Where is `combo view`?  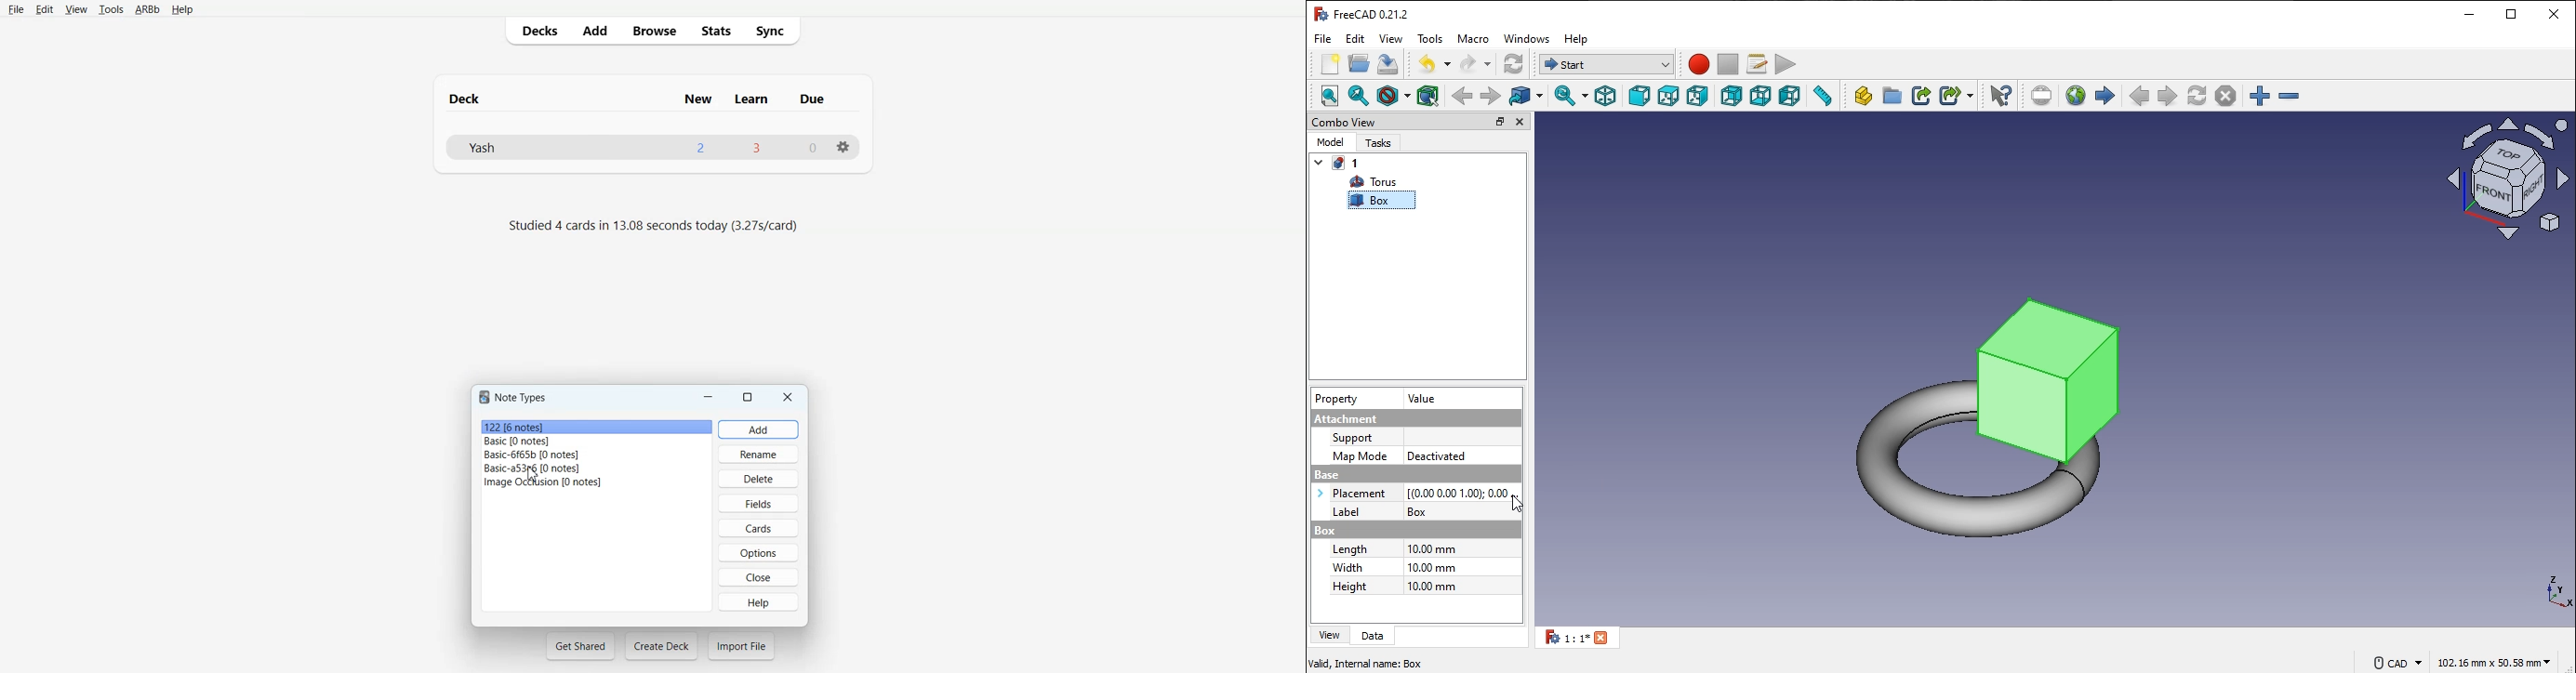
combo view is located at coordinates (1345, 122).